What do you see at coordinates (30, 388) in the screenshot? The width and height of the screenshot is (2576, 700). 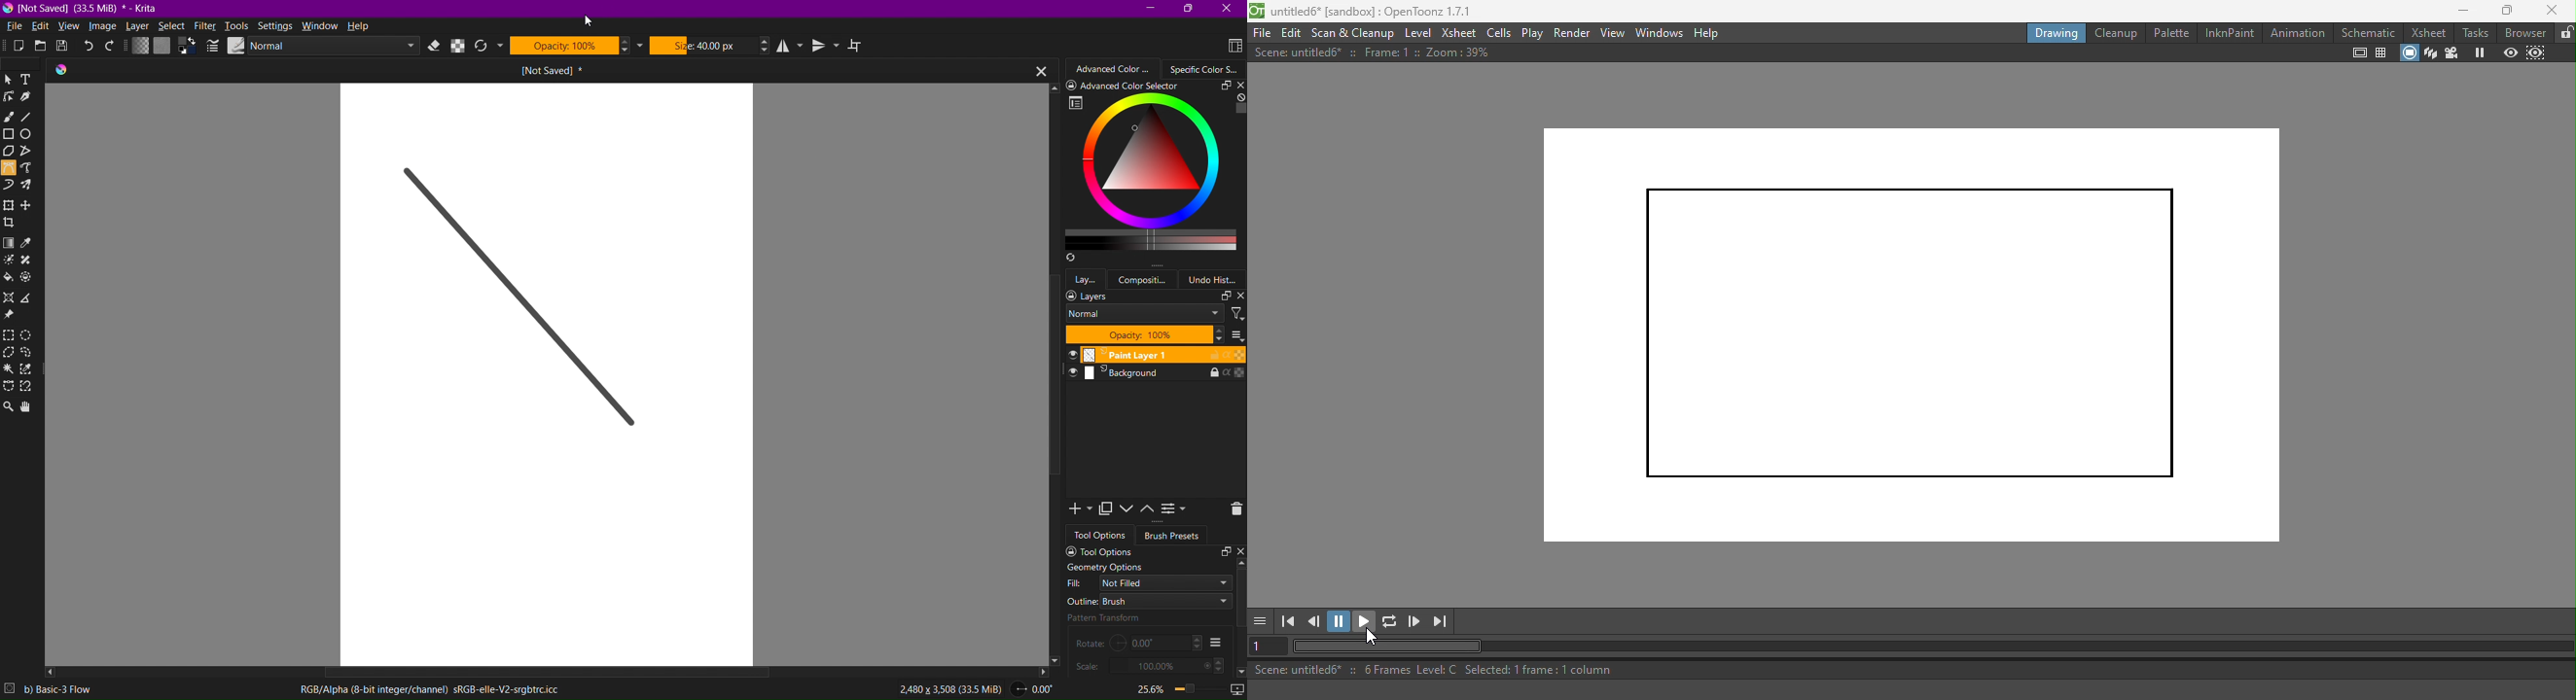 I see `Magnetic Curve Selection Tool` at bounding box center [30, 388].